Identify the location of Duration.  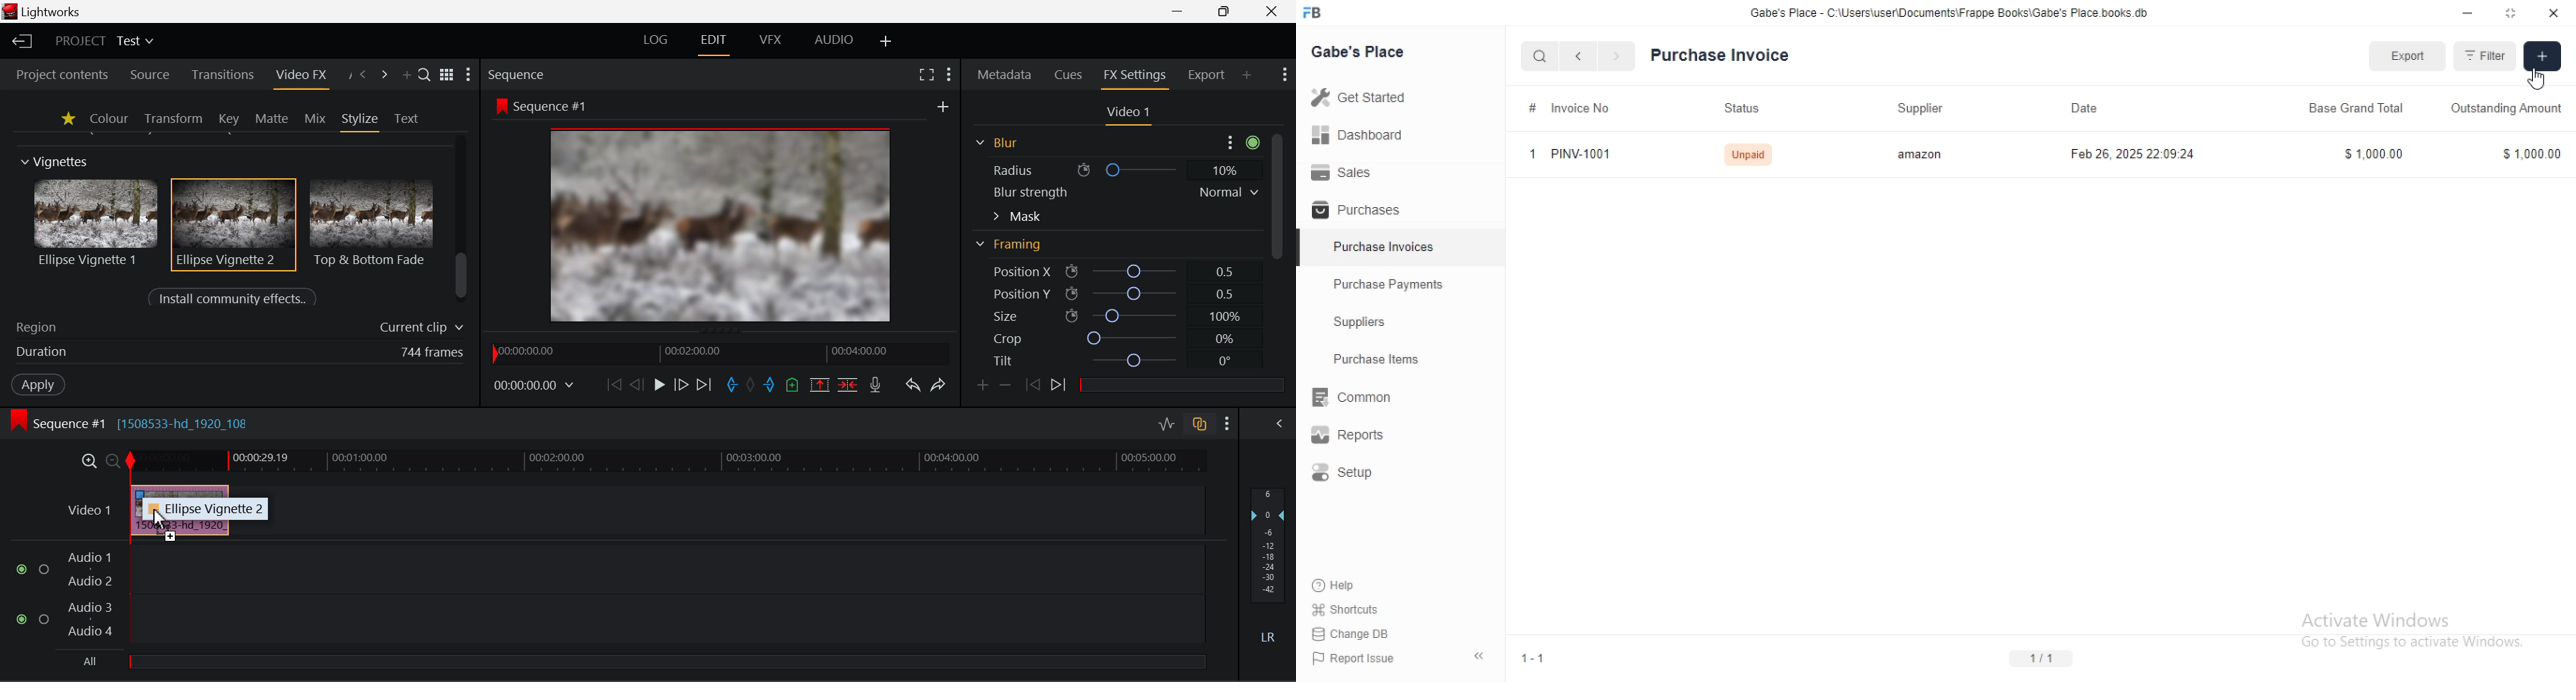
(236, 354).